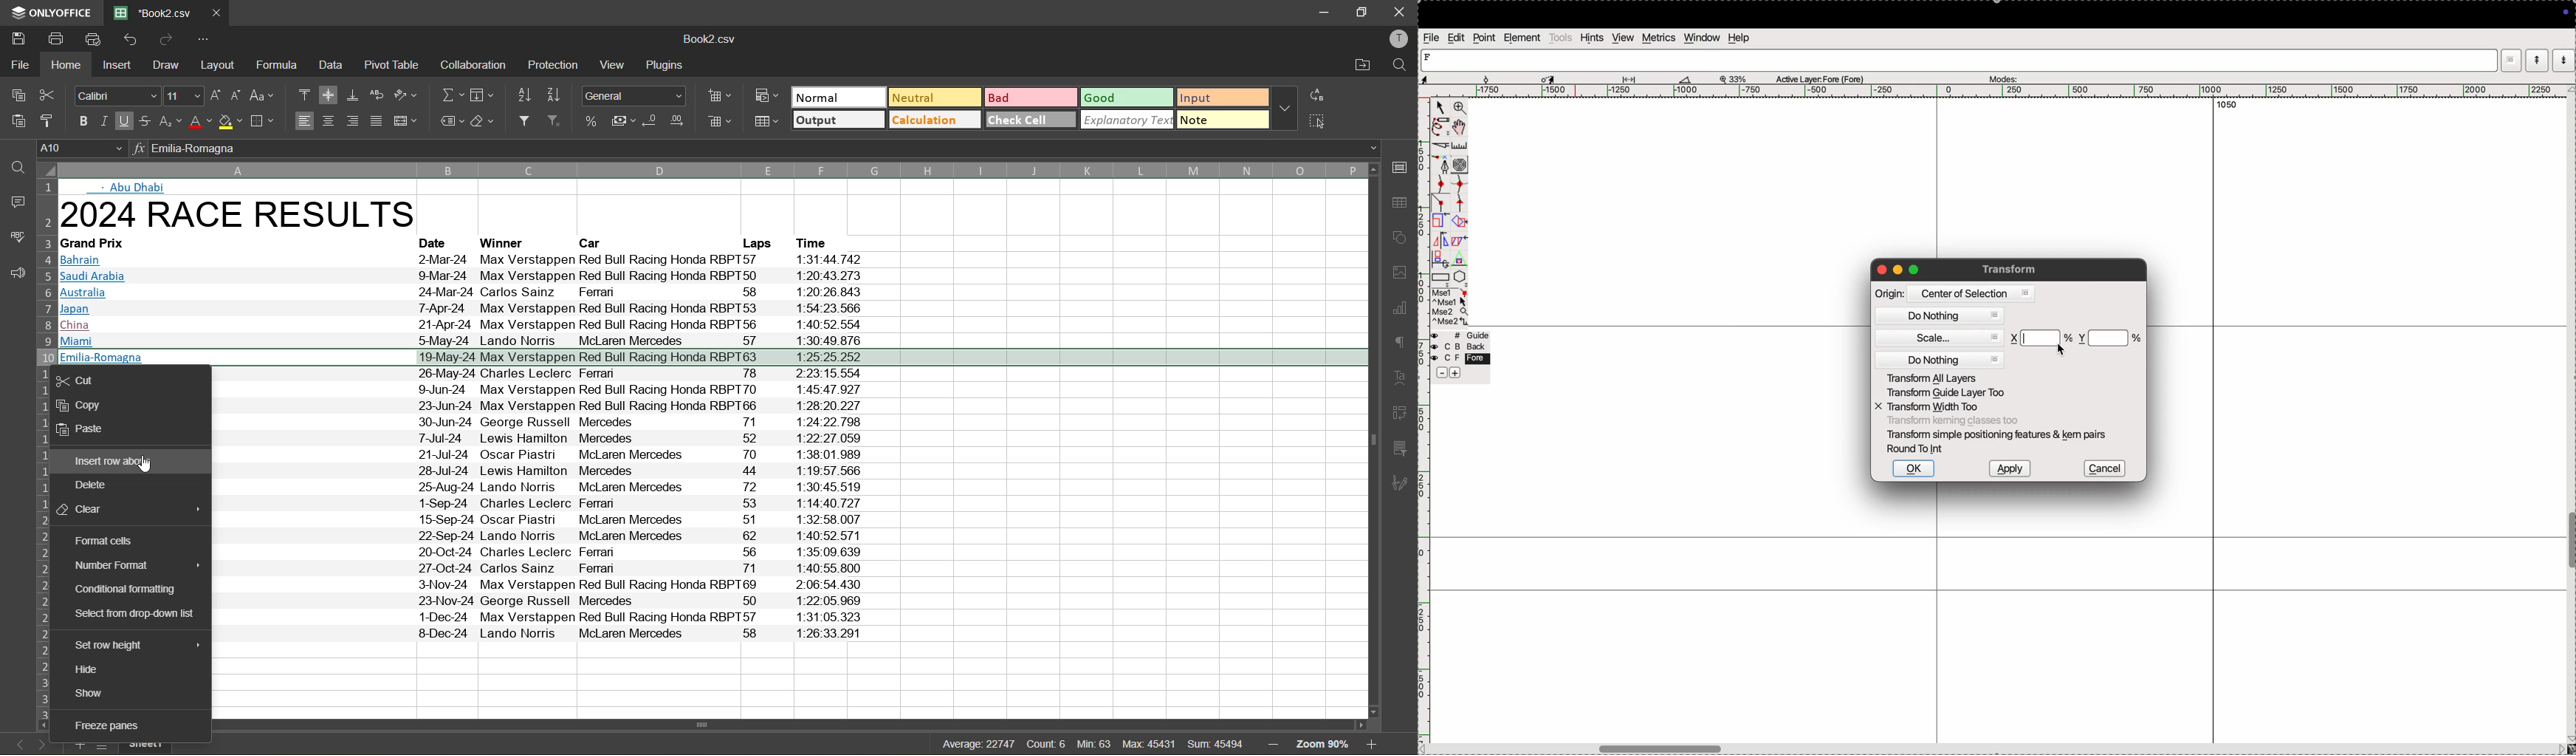 The width and height of the screenshot is (2576, 756). What do you see at coordinates (540, 406) in the screenshot?
I see `Spain 23-Jun-24 Max Verstappen Red Bull Racing Honda RBPT66 1:28:20.227` at bounding box center [540, 406].